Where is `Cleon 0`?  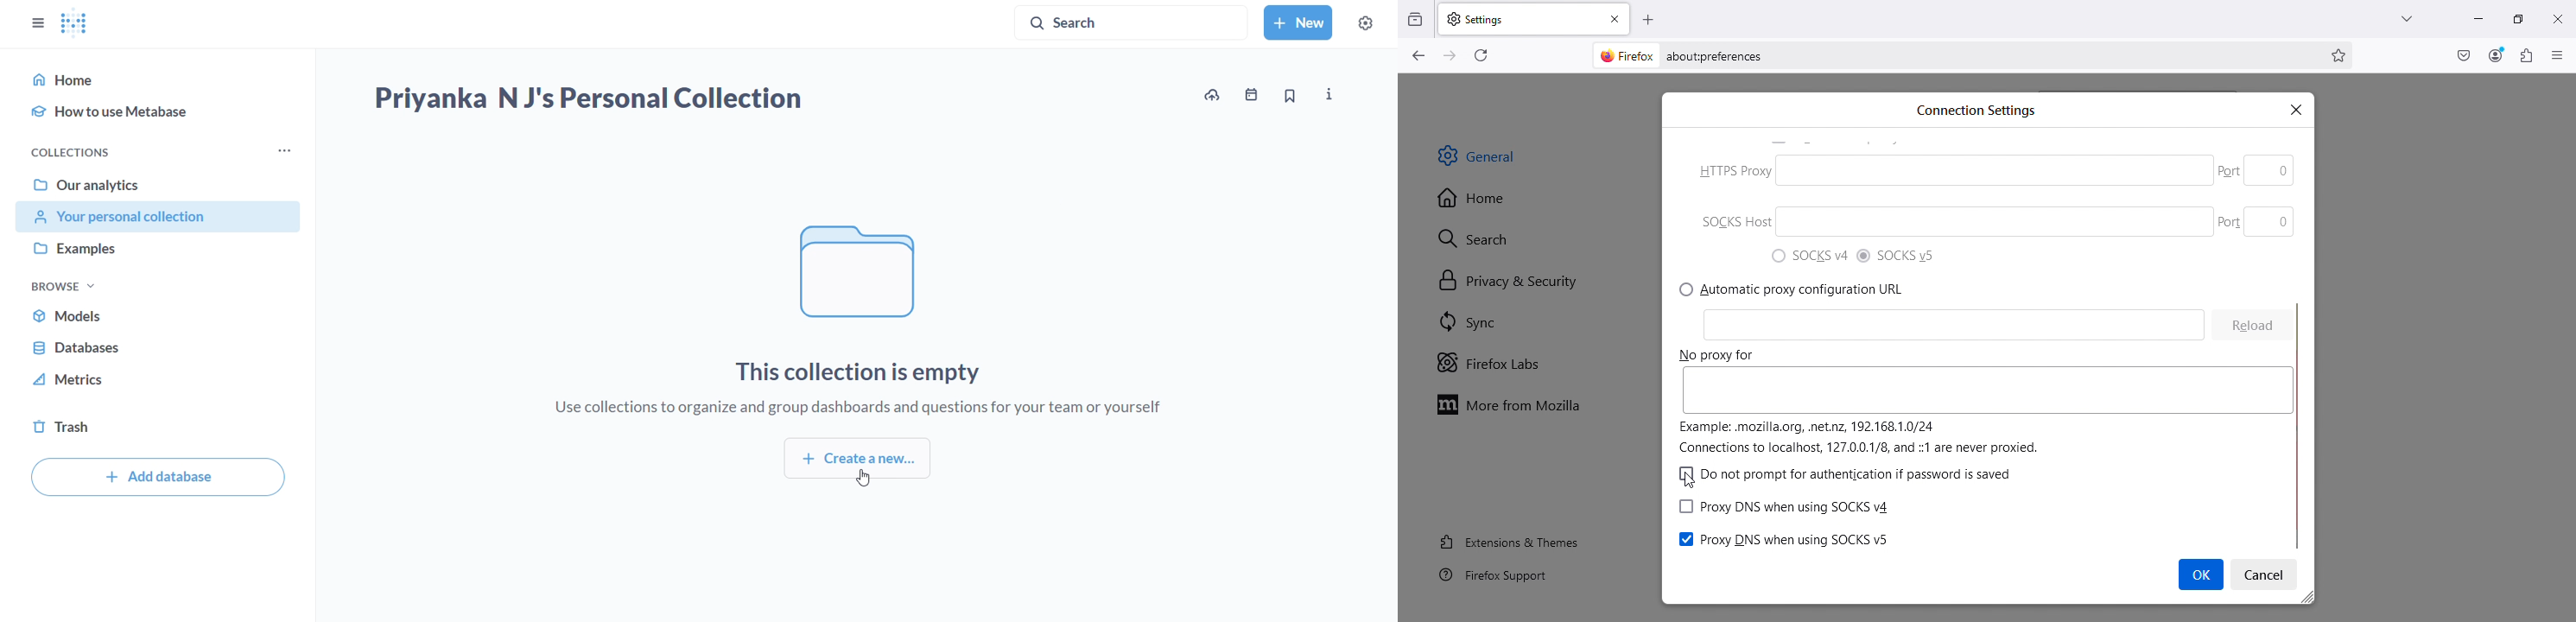 Cleon 0 is located at coordinates (2253, 330).